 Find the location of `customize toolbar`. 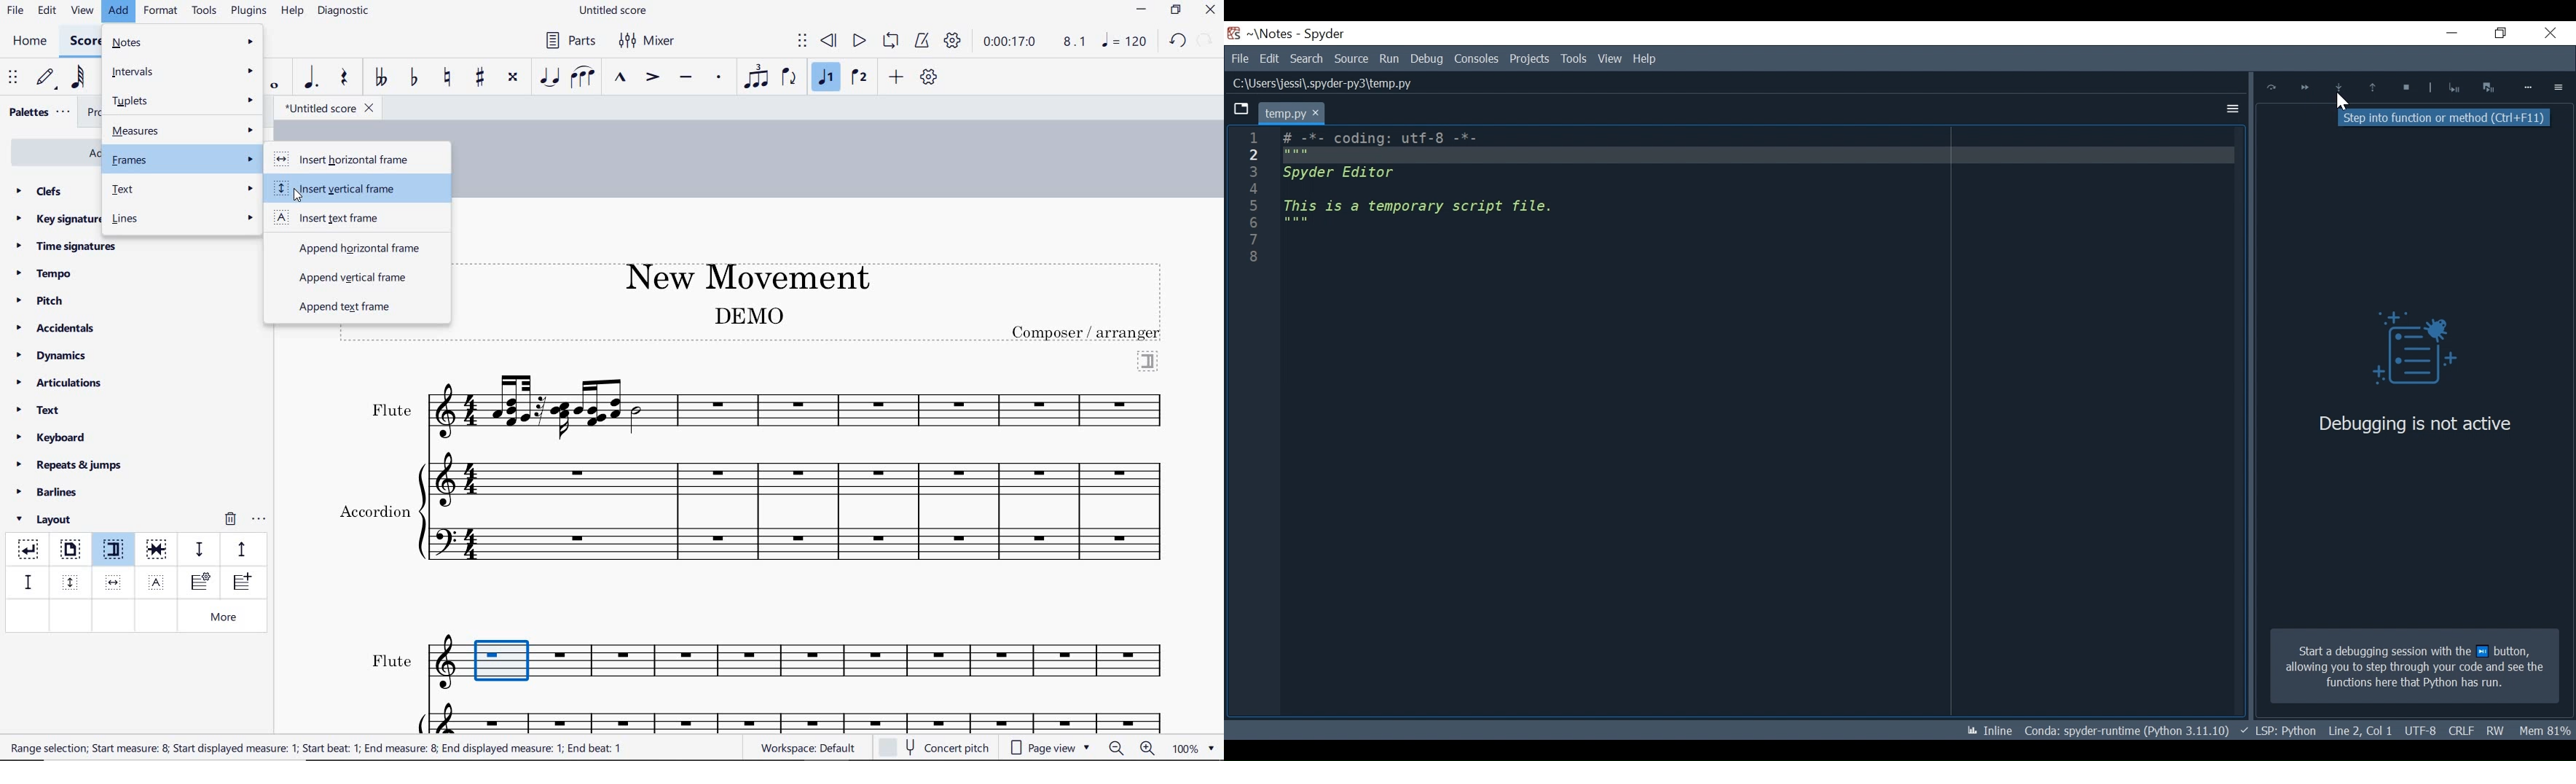

customize toolbar is located at coordinates (930, 78).